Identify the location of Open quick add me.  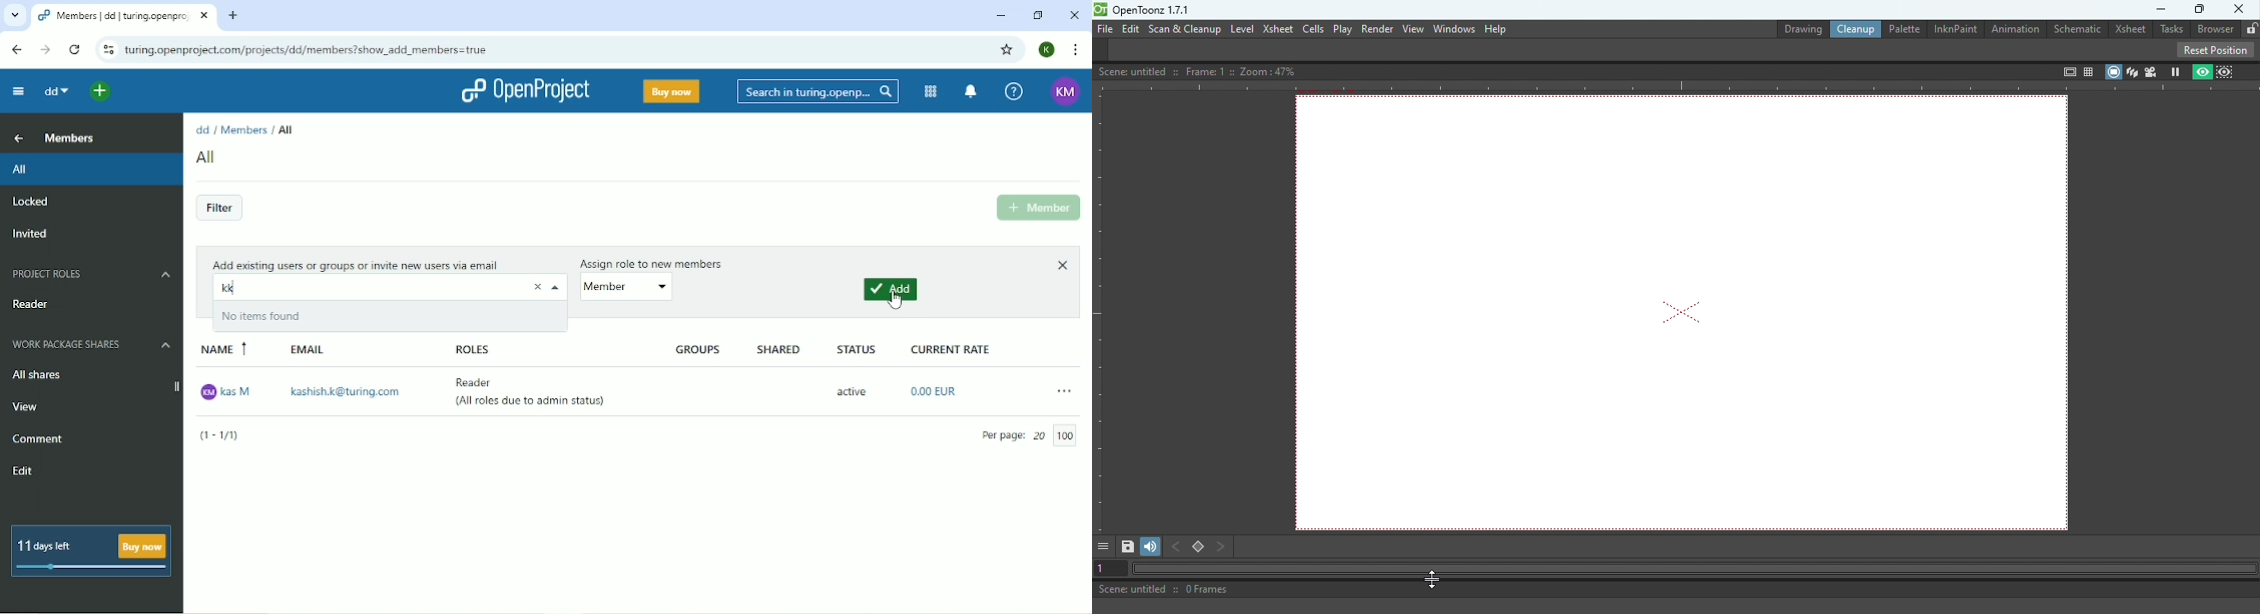
(98, 93).